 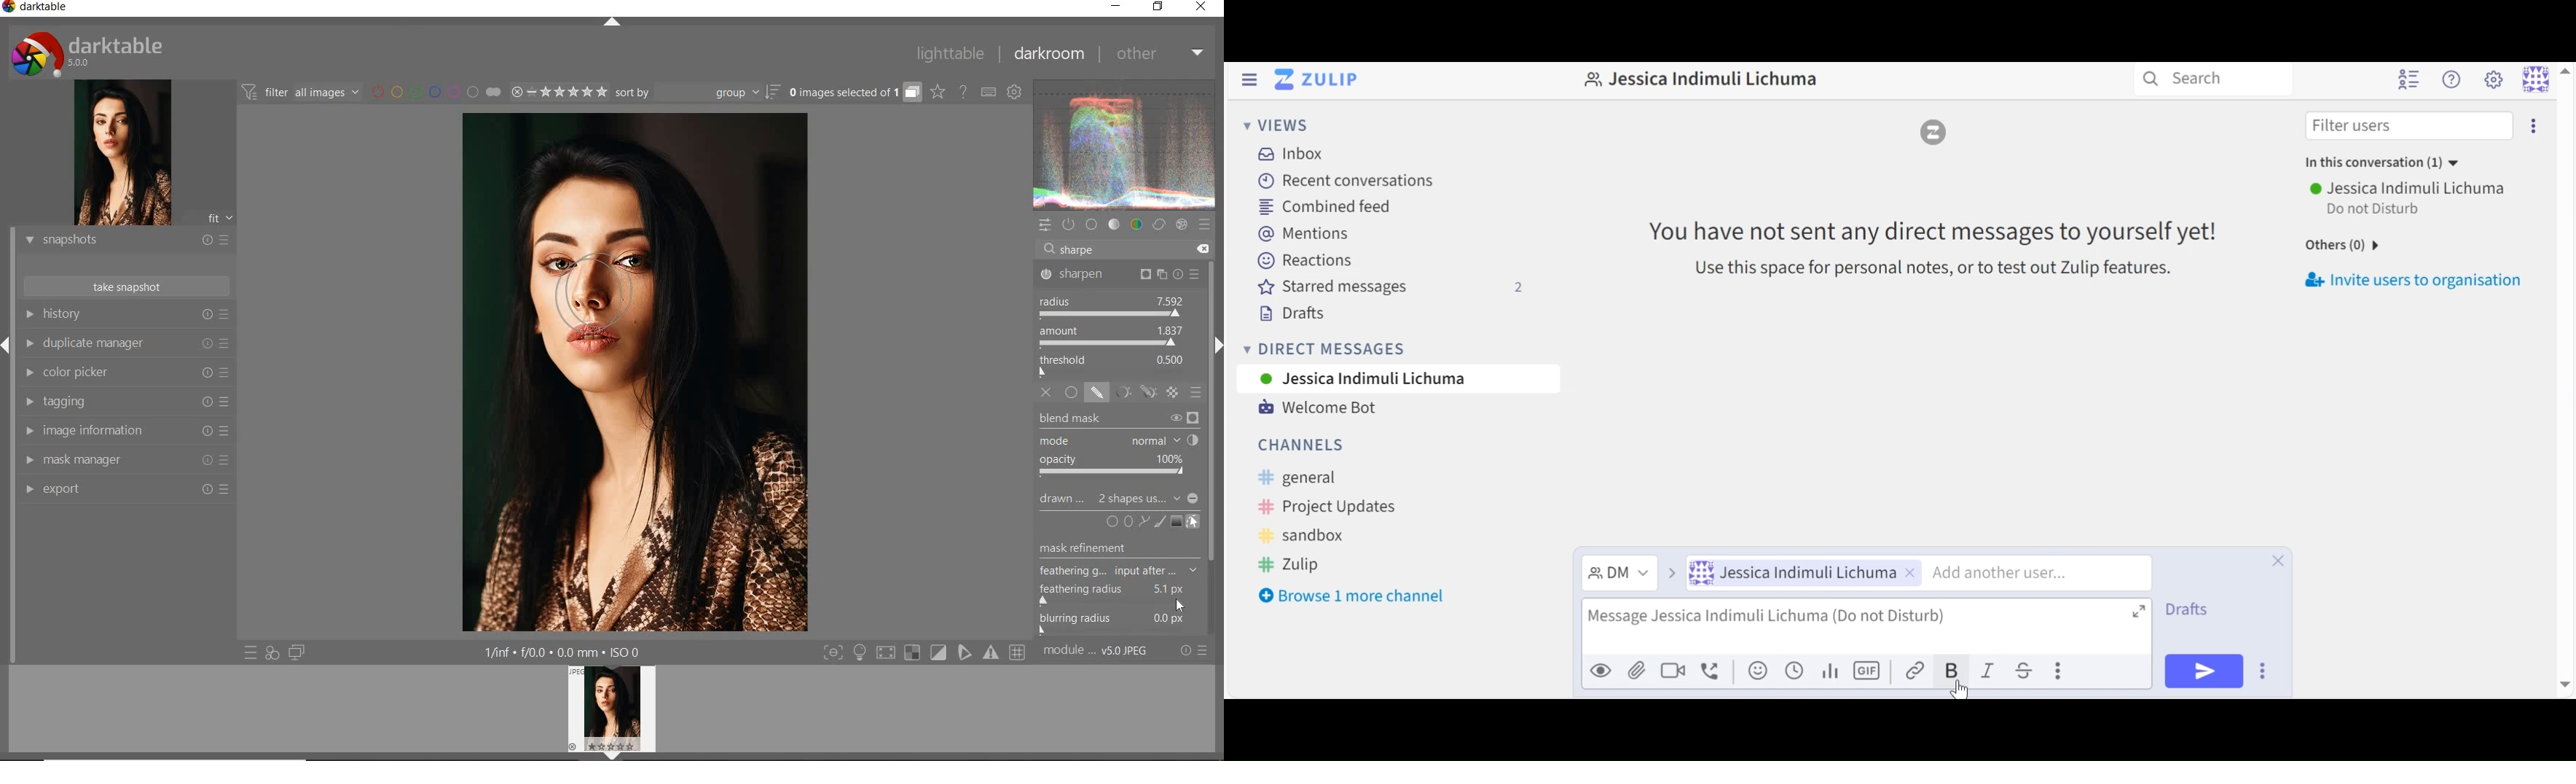 I want to click on BLURRING RADIUS, so click(x=1123, y=623).